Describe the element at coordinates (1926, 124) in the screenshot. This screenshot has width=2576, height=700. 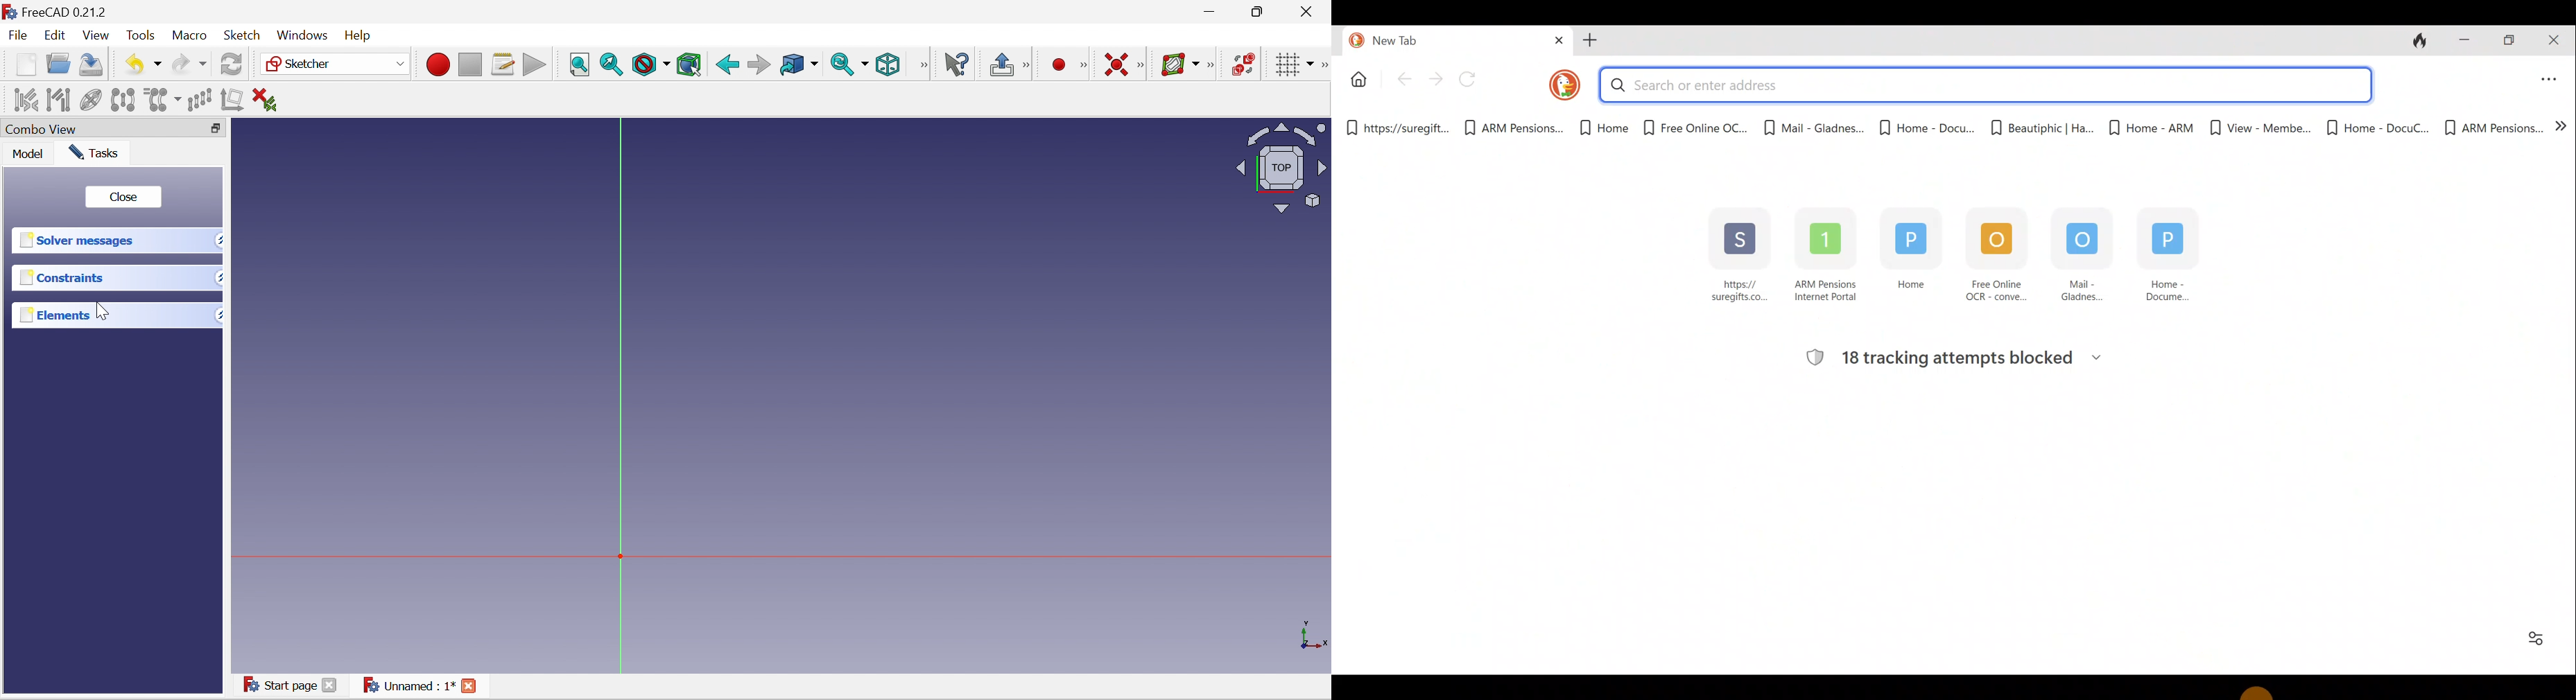
I see `Home - Docu...` at that location.